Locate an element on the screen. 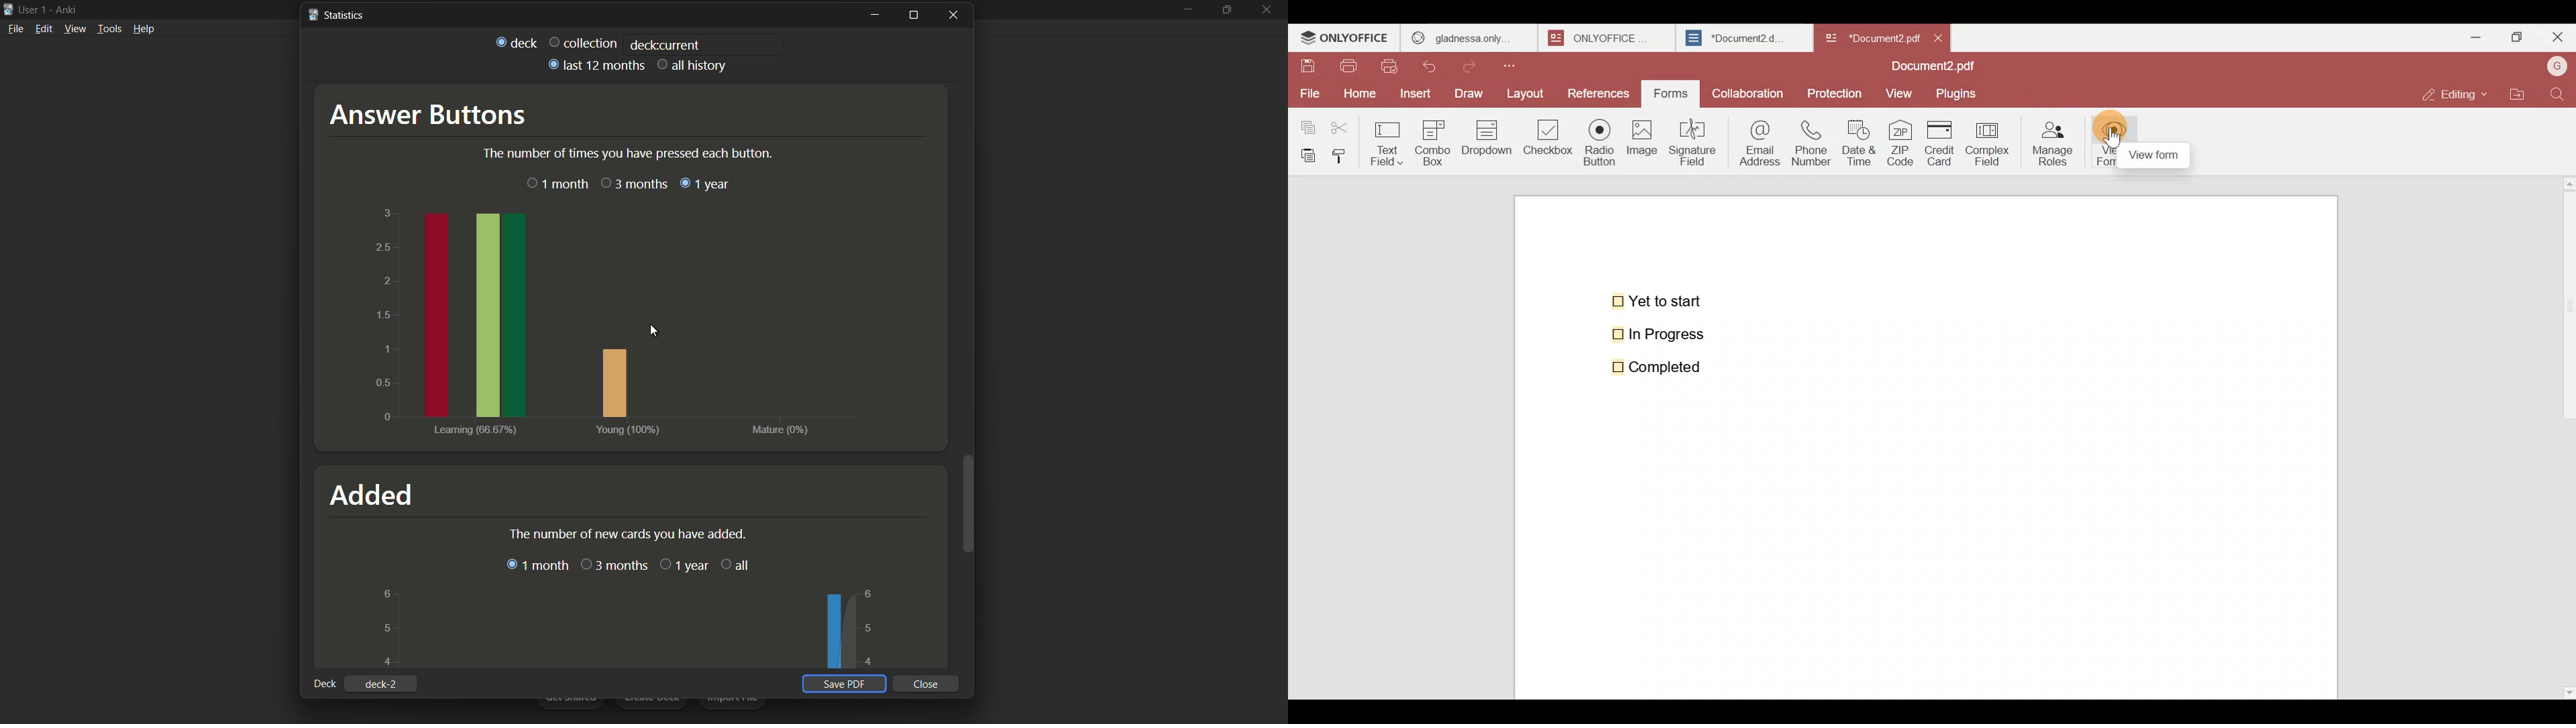 The image size is (2576, 728). Redo is located at coordinates (1476, 63).